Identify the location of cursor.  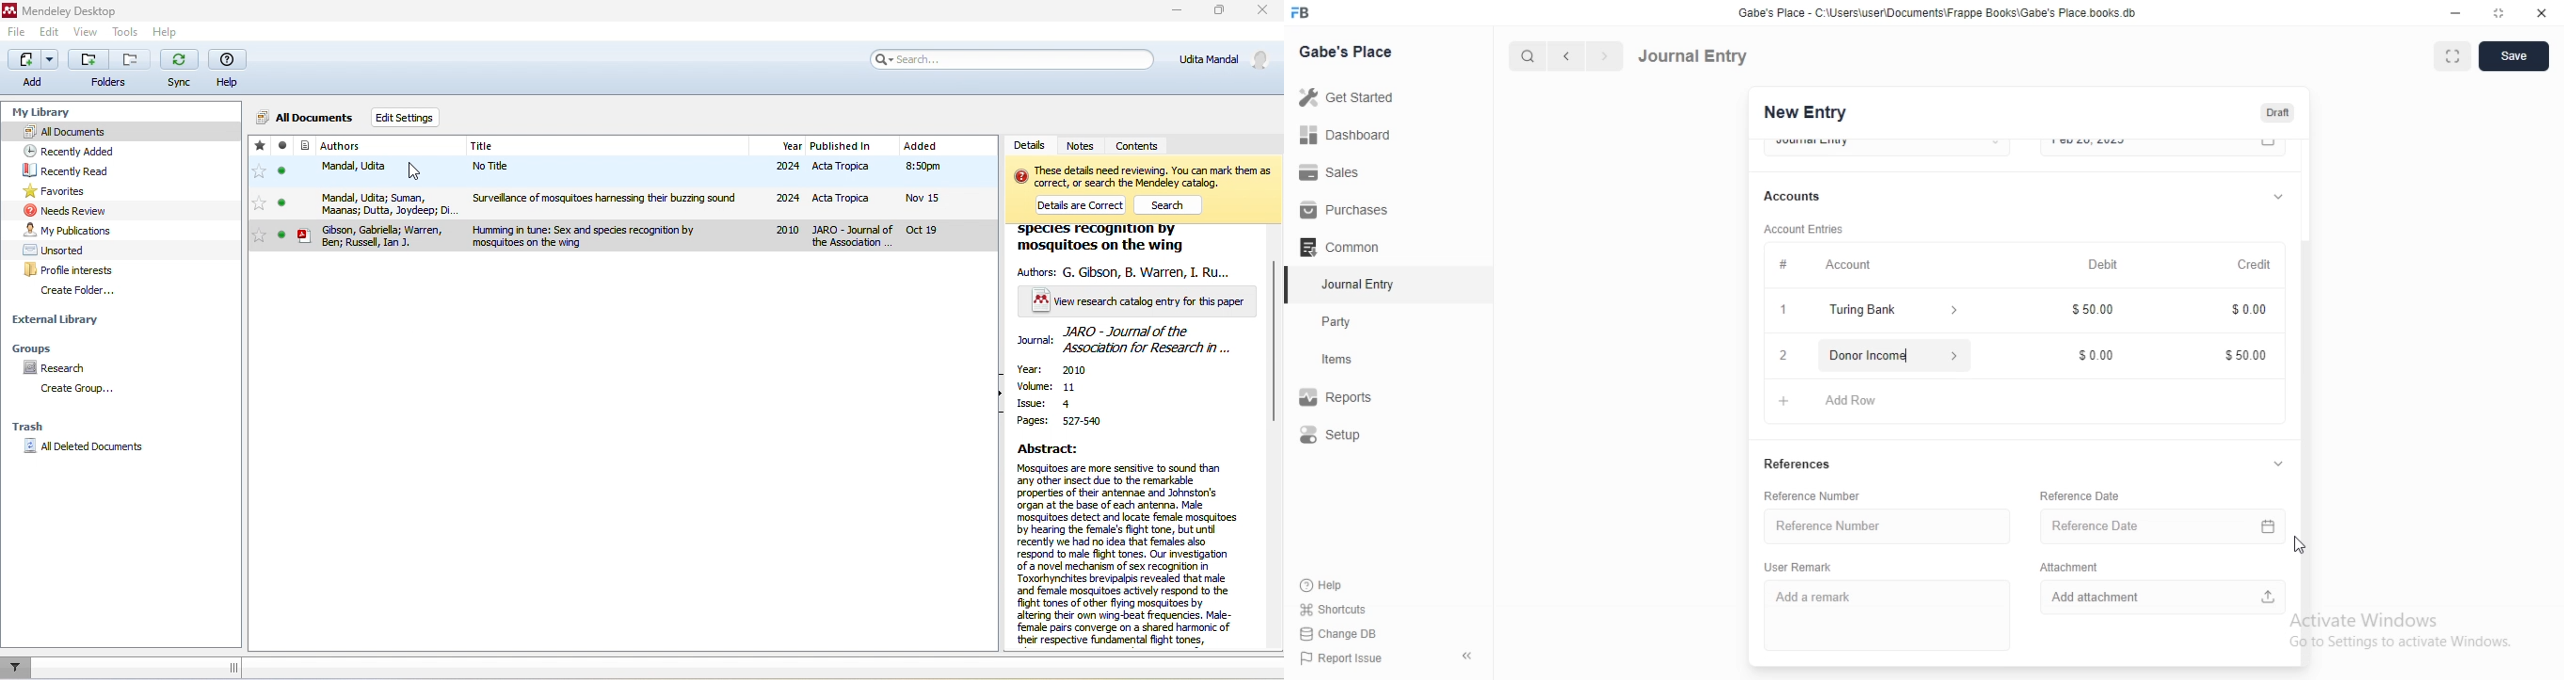
(2302, 544).